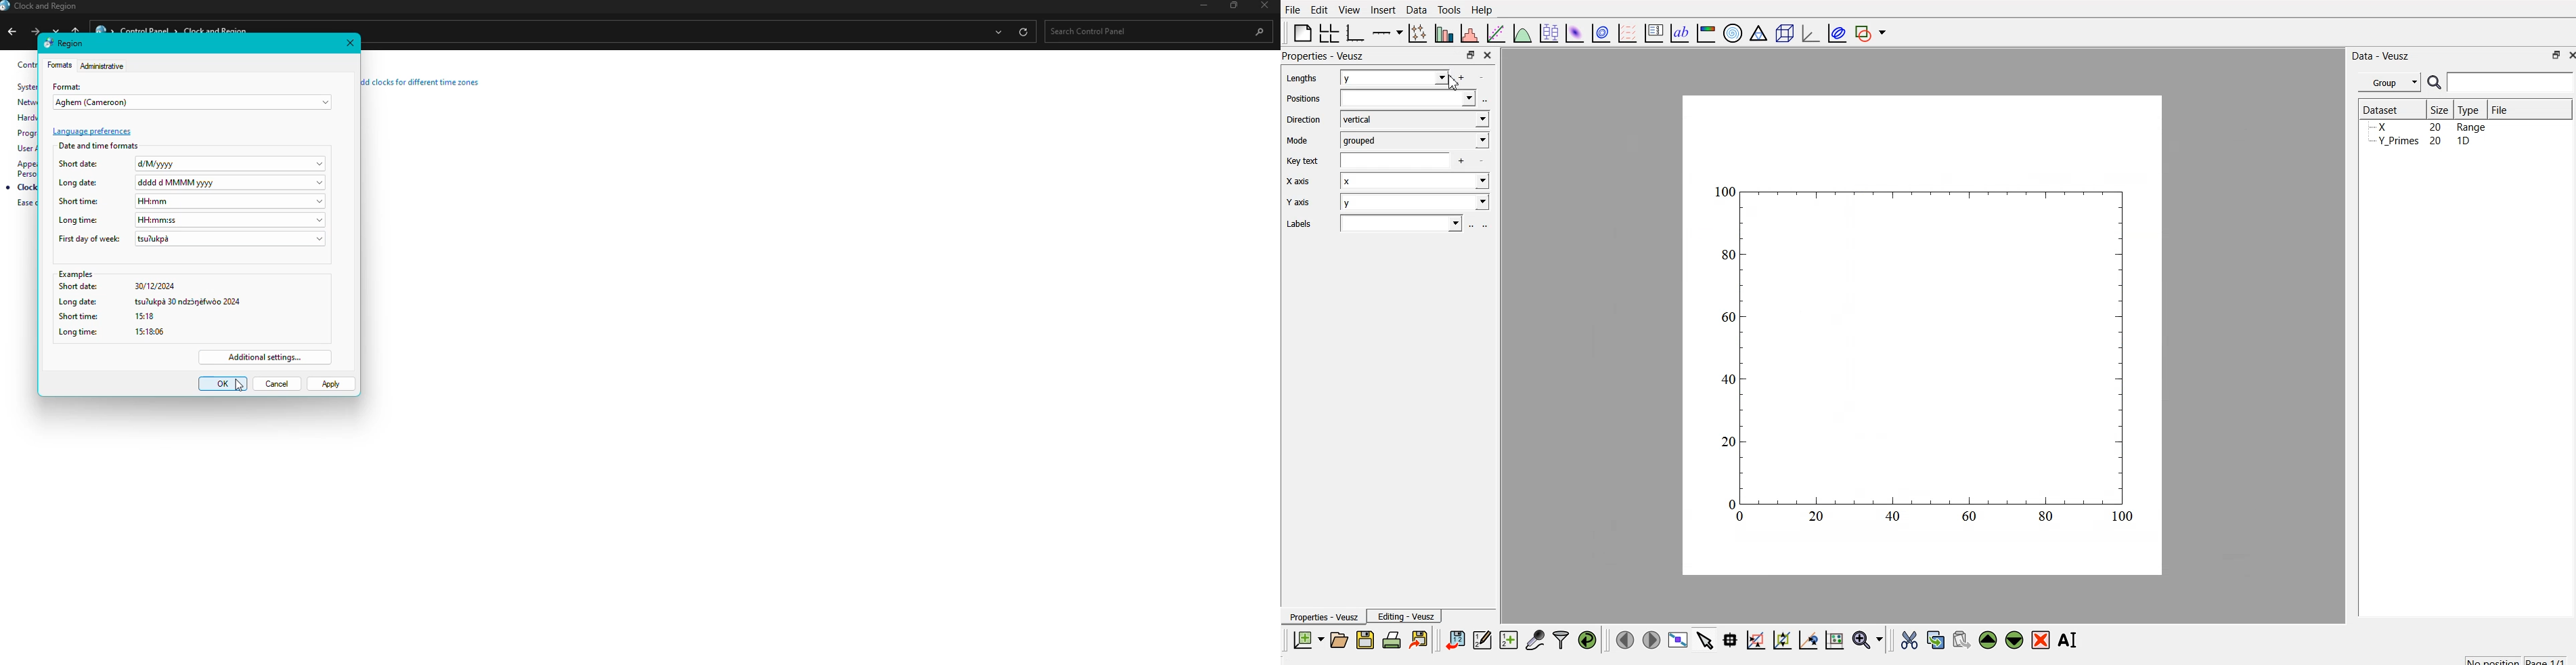  I want to click on Ternary graph, so click(1759, 33).